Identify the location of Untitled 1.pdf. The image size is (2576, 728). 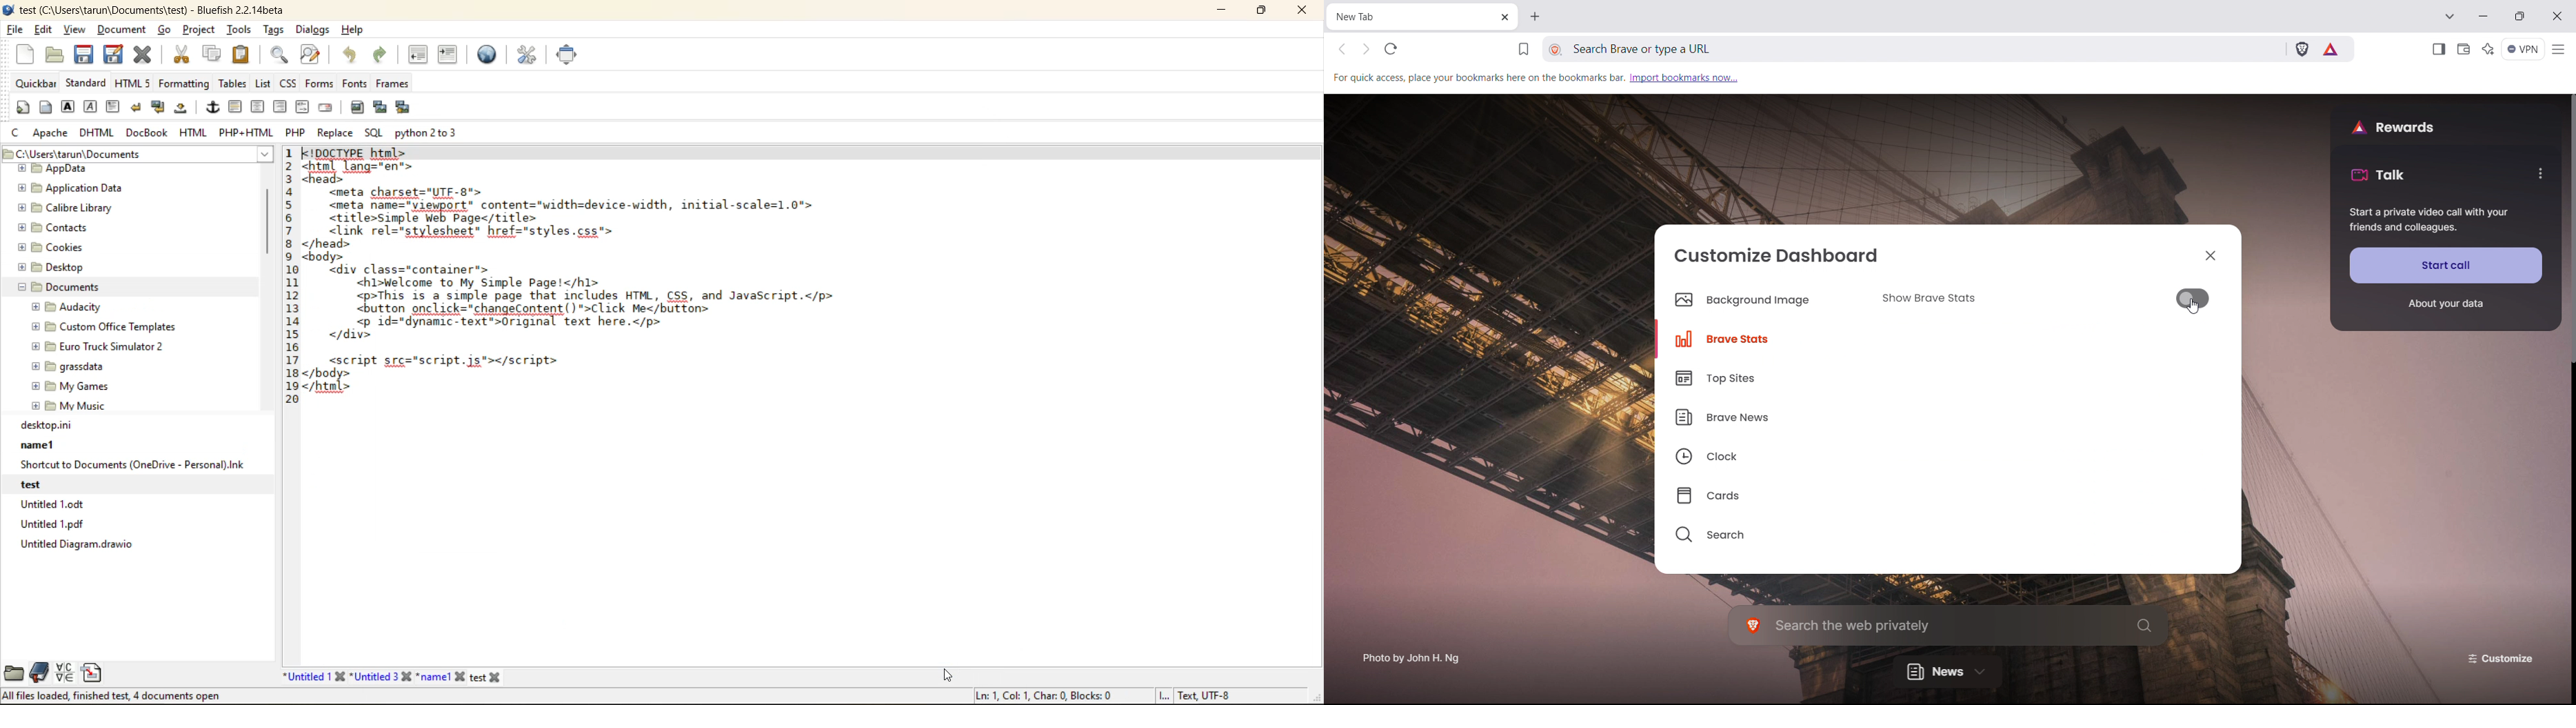
(136, 524).